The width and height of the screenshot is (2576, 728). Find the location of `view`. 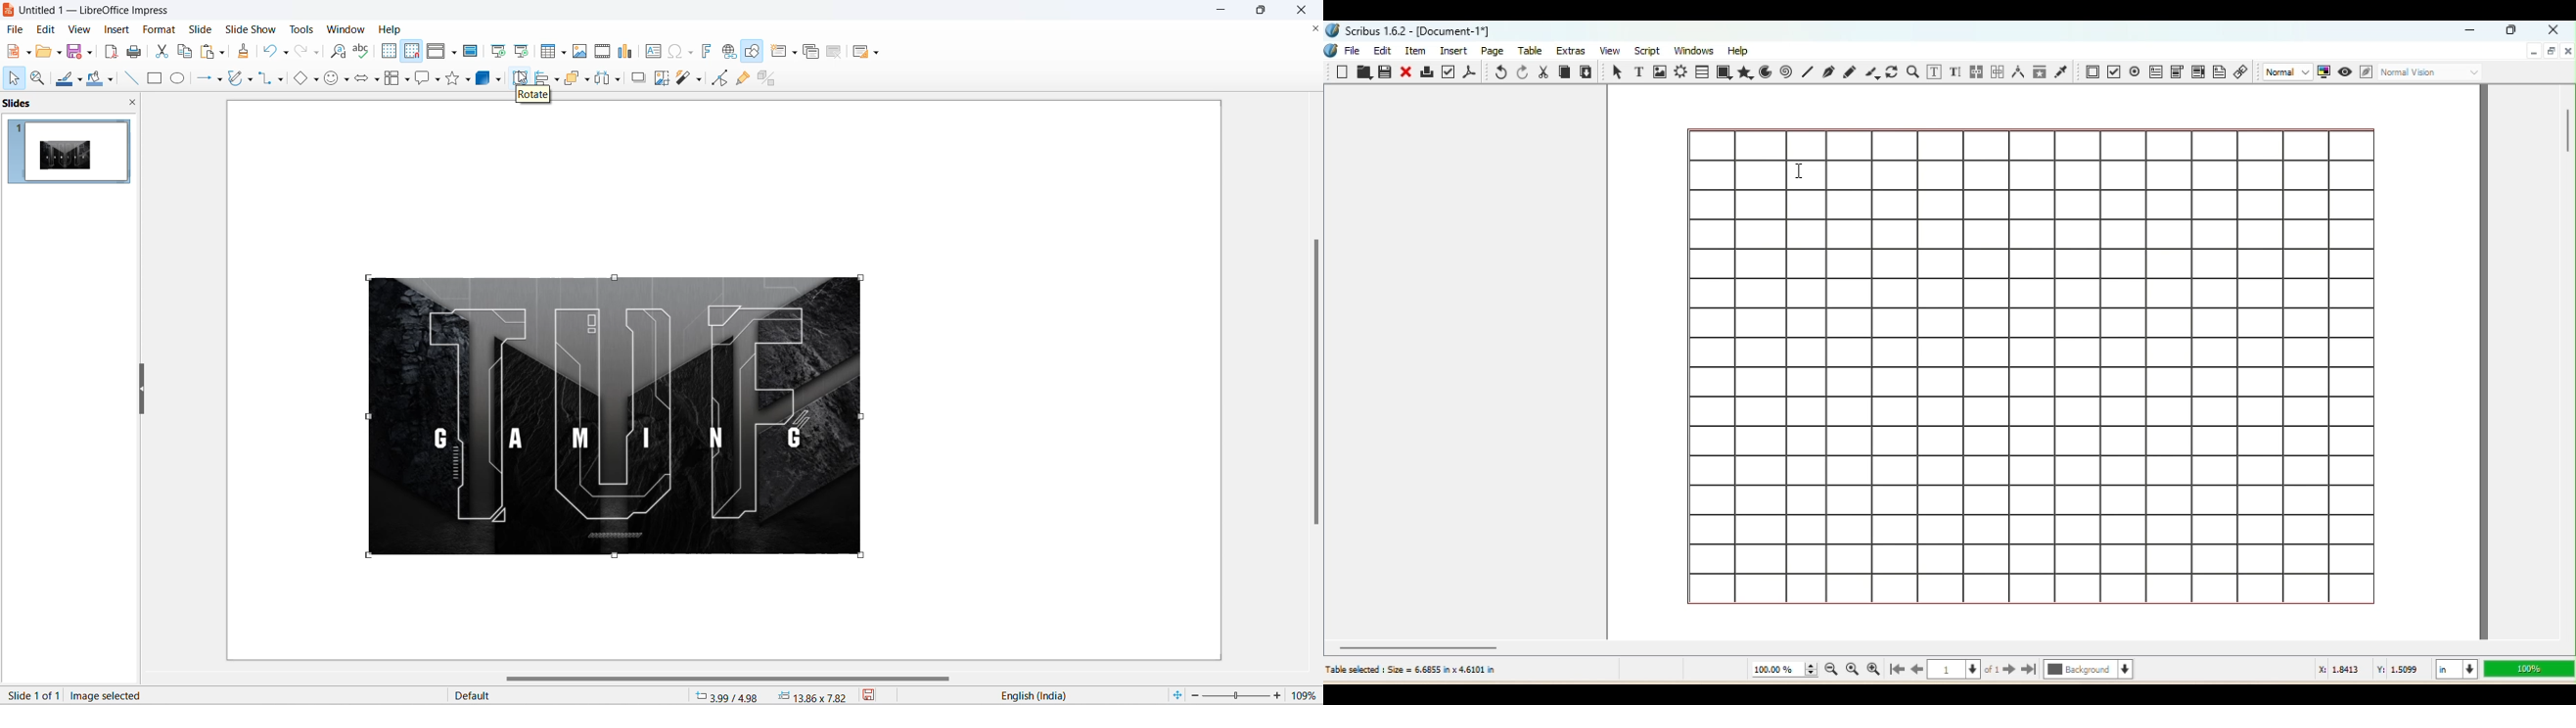

view is located at coordinates (78, 29).